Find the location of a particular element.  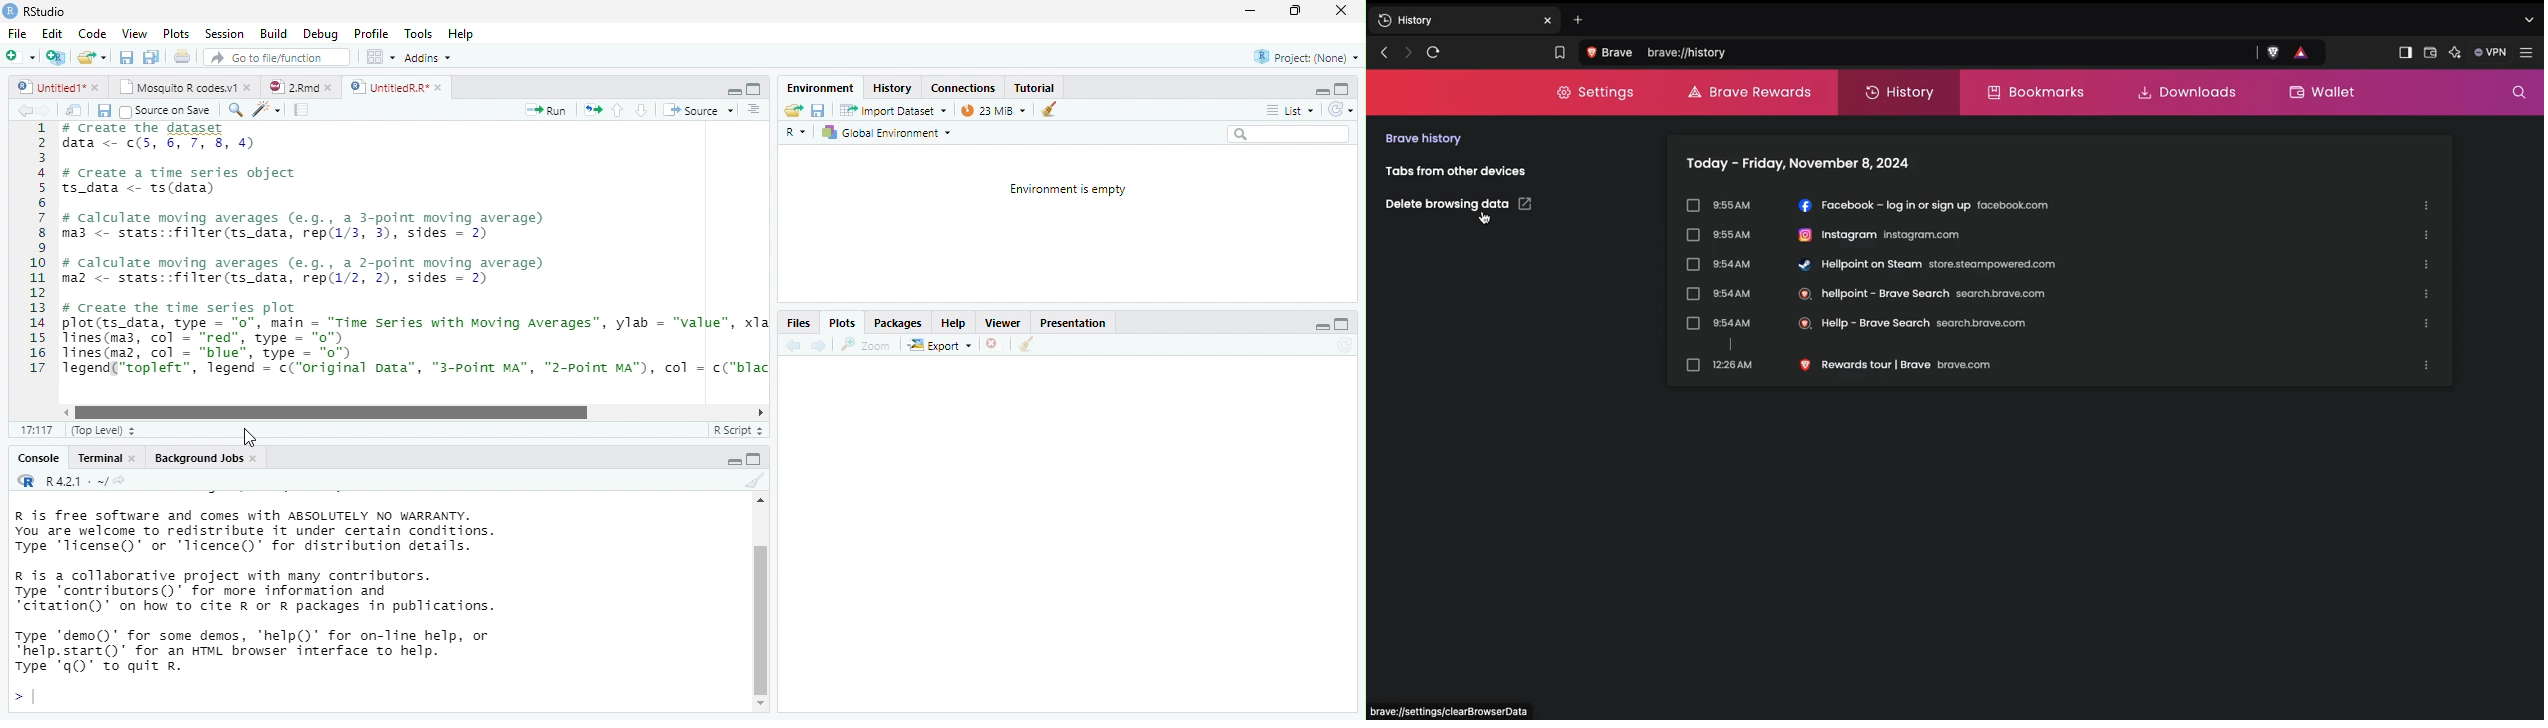

maximize is located at coordinates (735, 462).